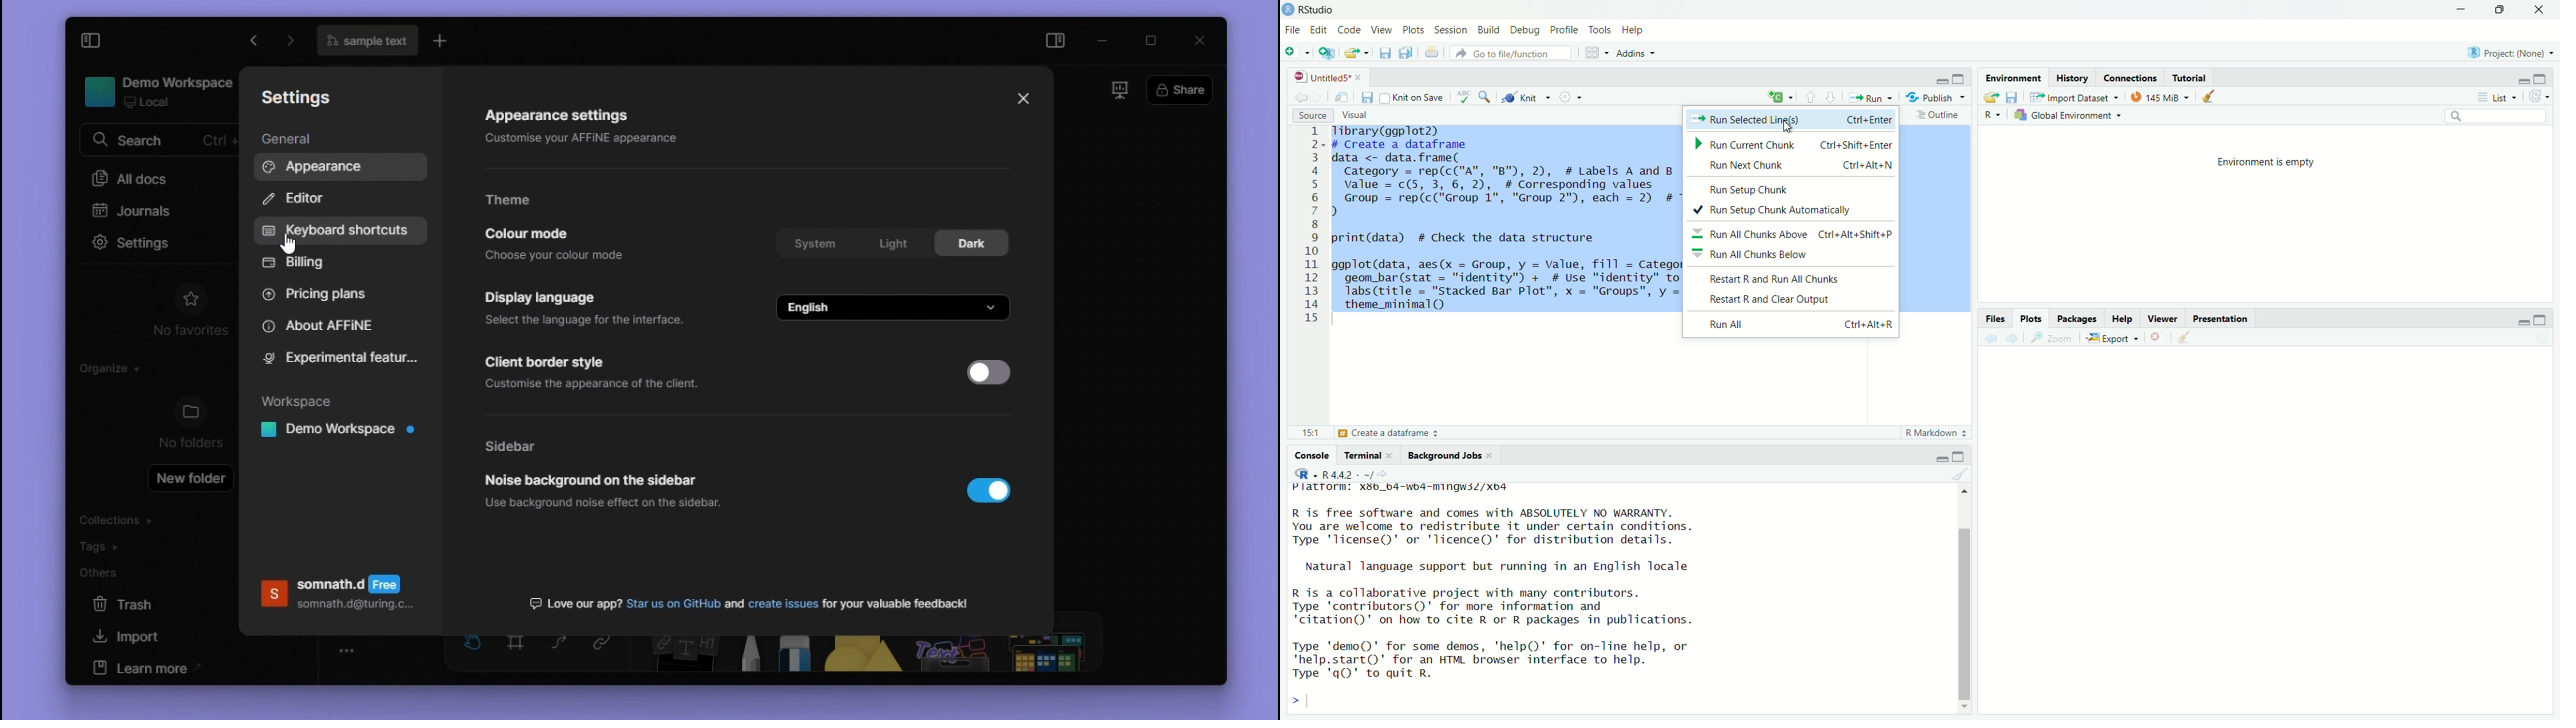 Image resolution: width=2576 pixels, height=728 pixels. Describe the element at coordinates (1873, 96) in the screenshot. I see `Run the current line or selection (Ctrl + Enter)` at that location.